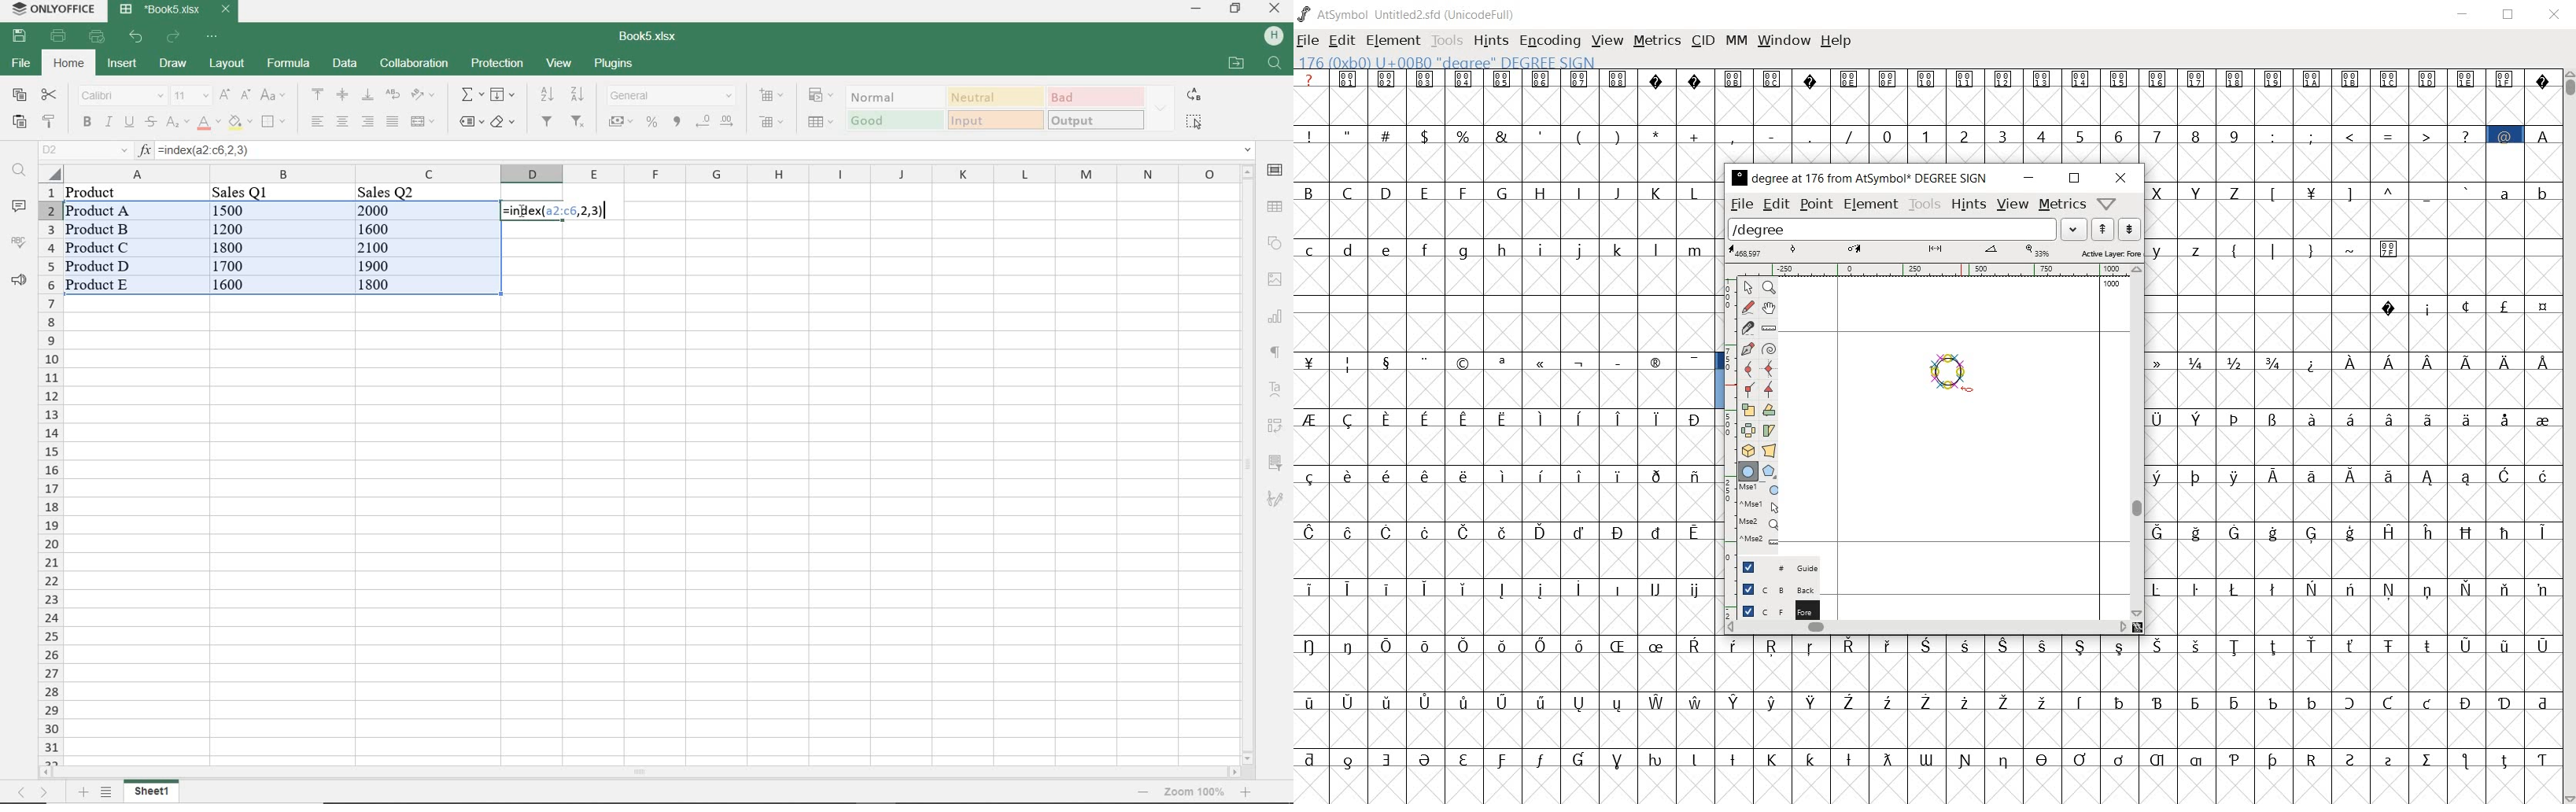 This screenshot has width=2576, height=812. Describe the element at coordinates (1578, 134) in the screenshot. I see `special characters` at that location.